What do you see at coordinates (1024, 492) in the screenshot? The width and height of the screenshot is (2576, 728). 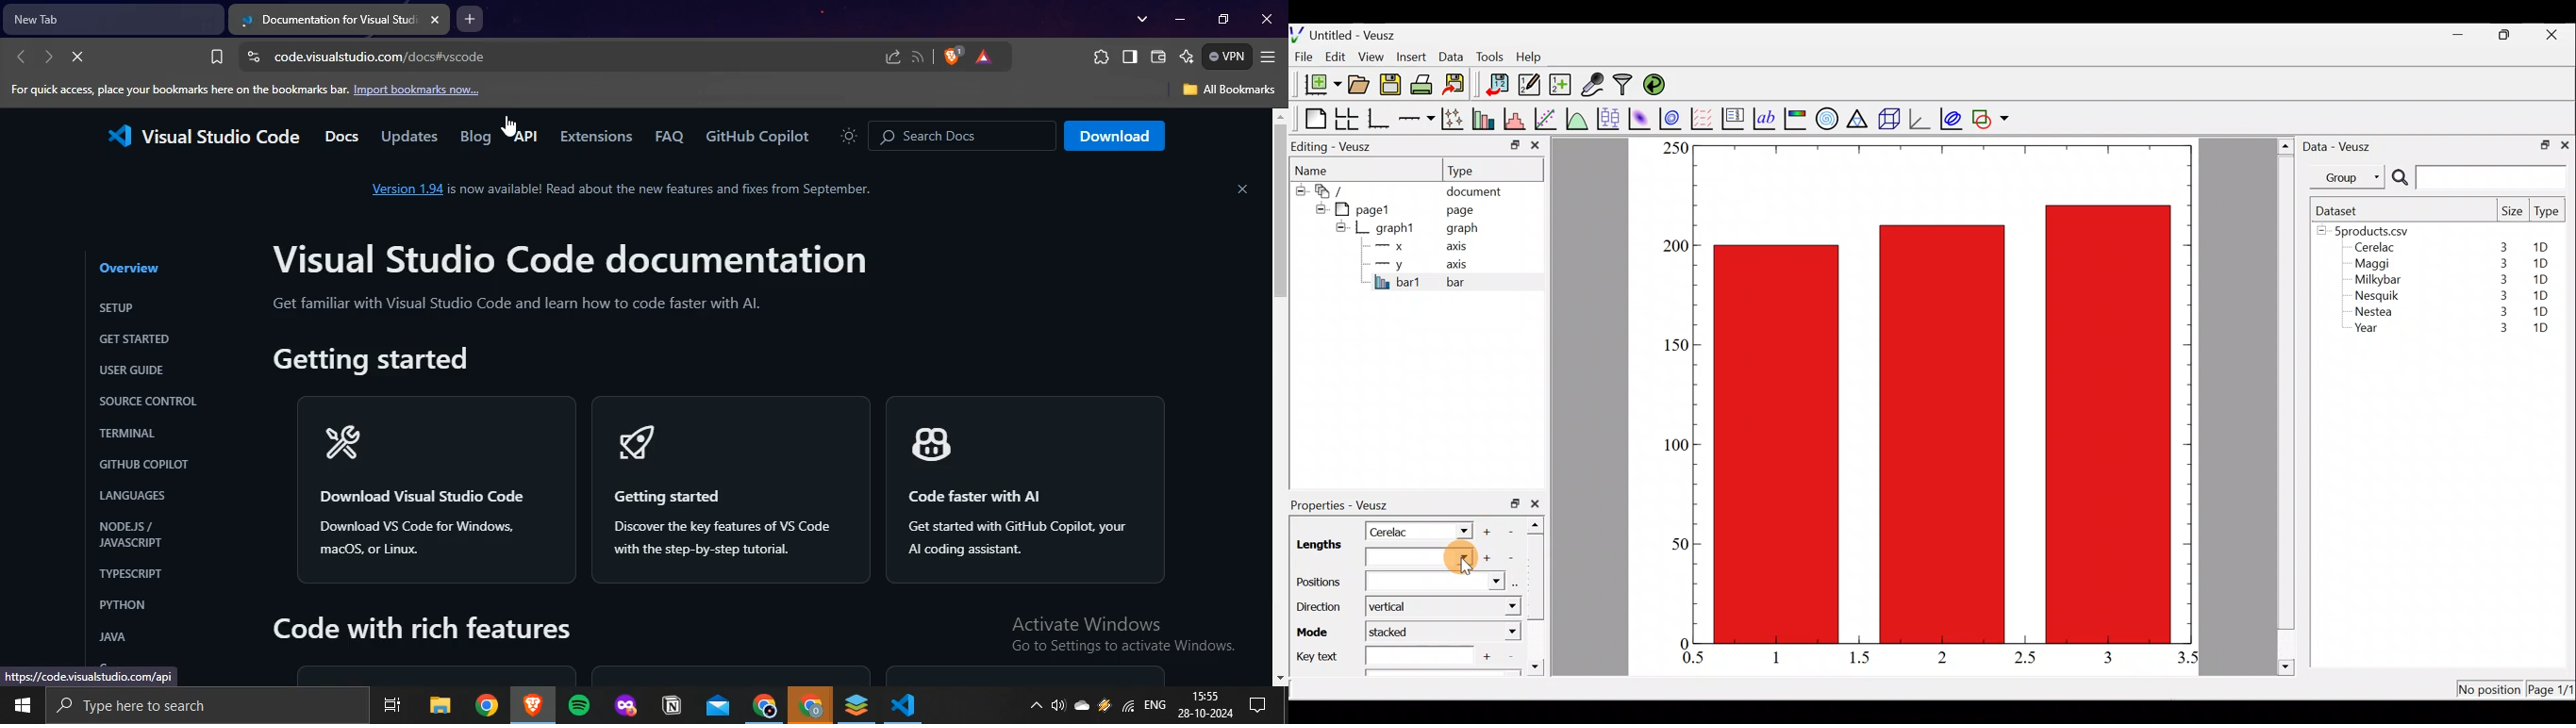 I see `Code faster with Al
Get started with GitHub Copilot. your
Al coding assistant.` at bounding box center [1024, 492].